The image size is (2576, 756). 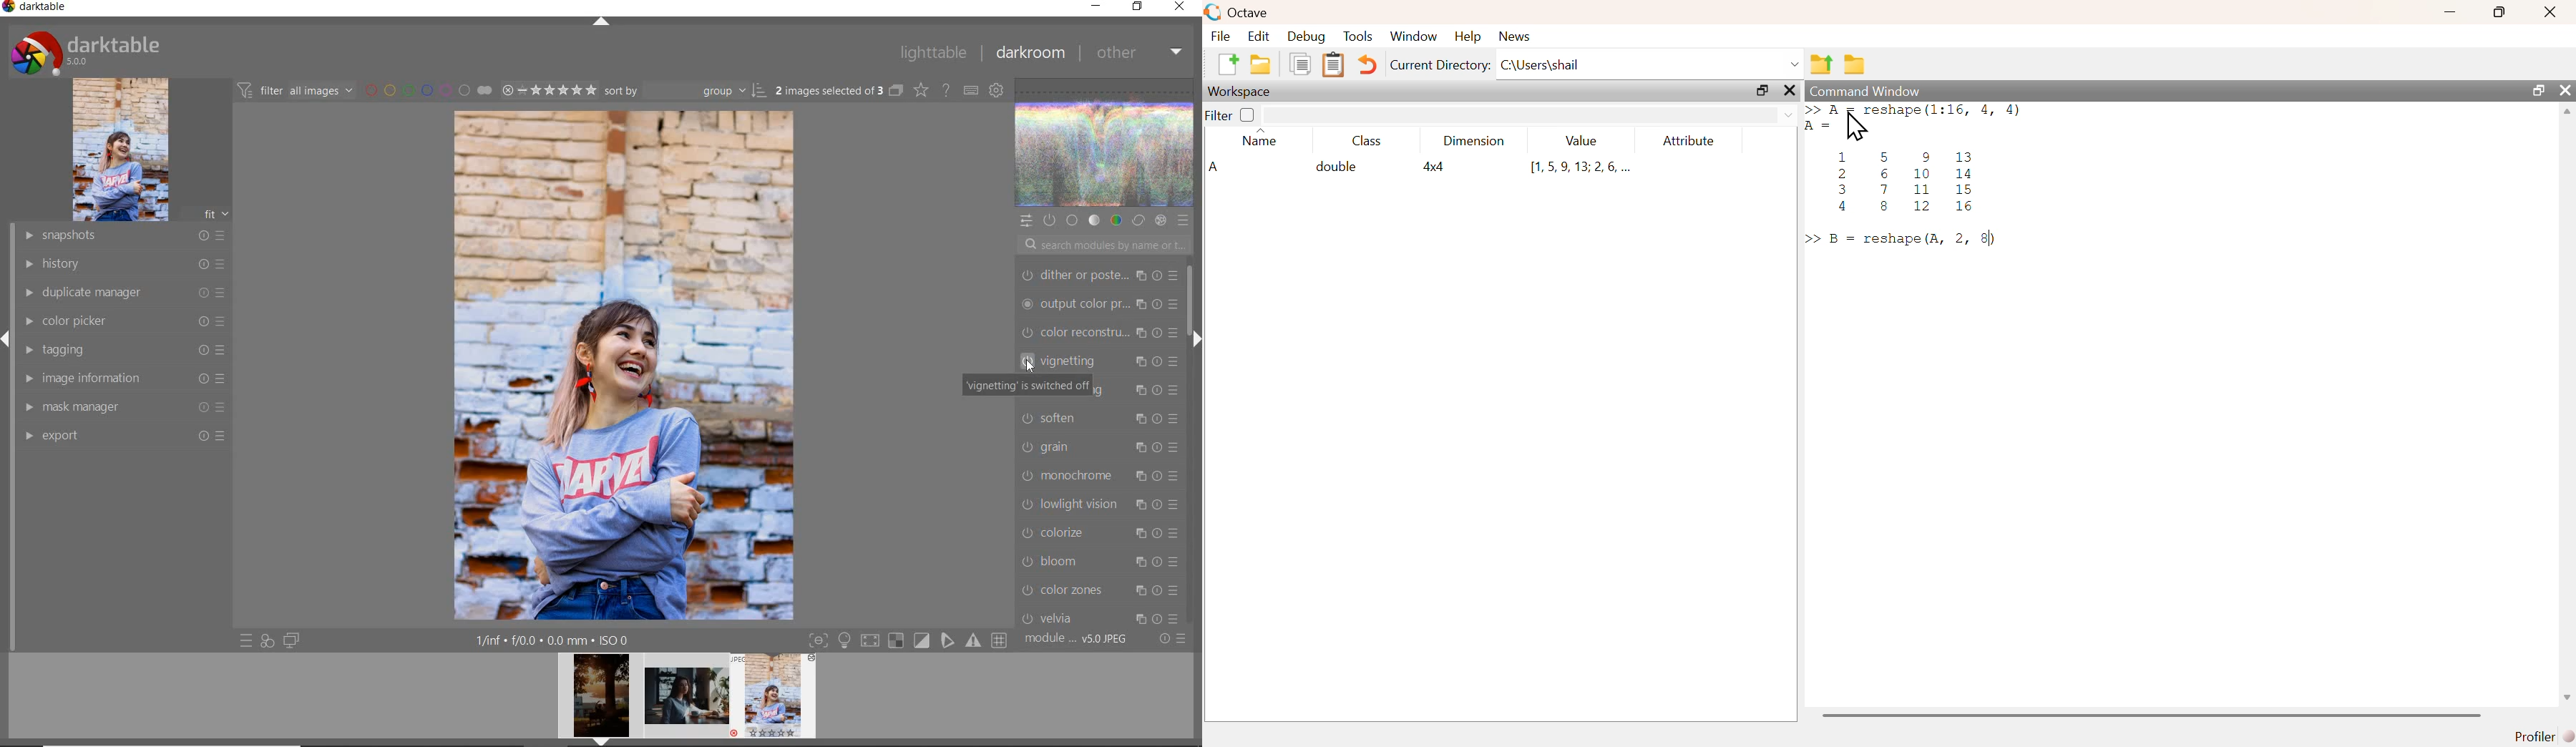 I want to click on preset, so click(x=1184, y=220).